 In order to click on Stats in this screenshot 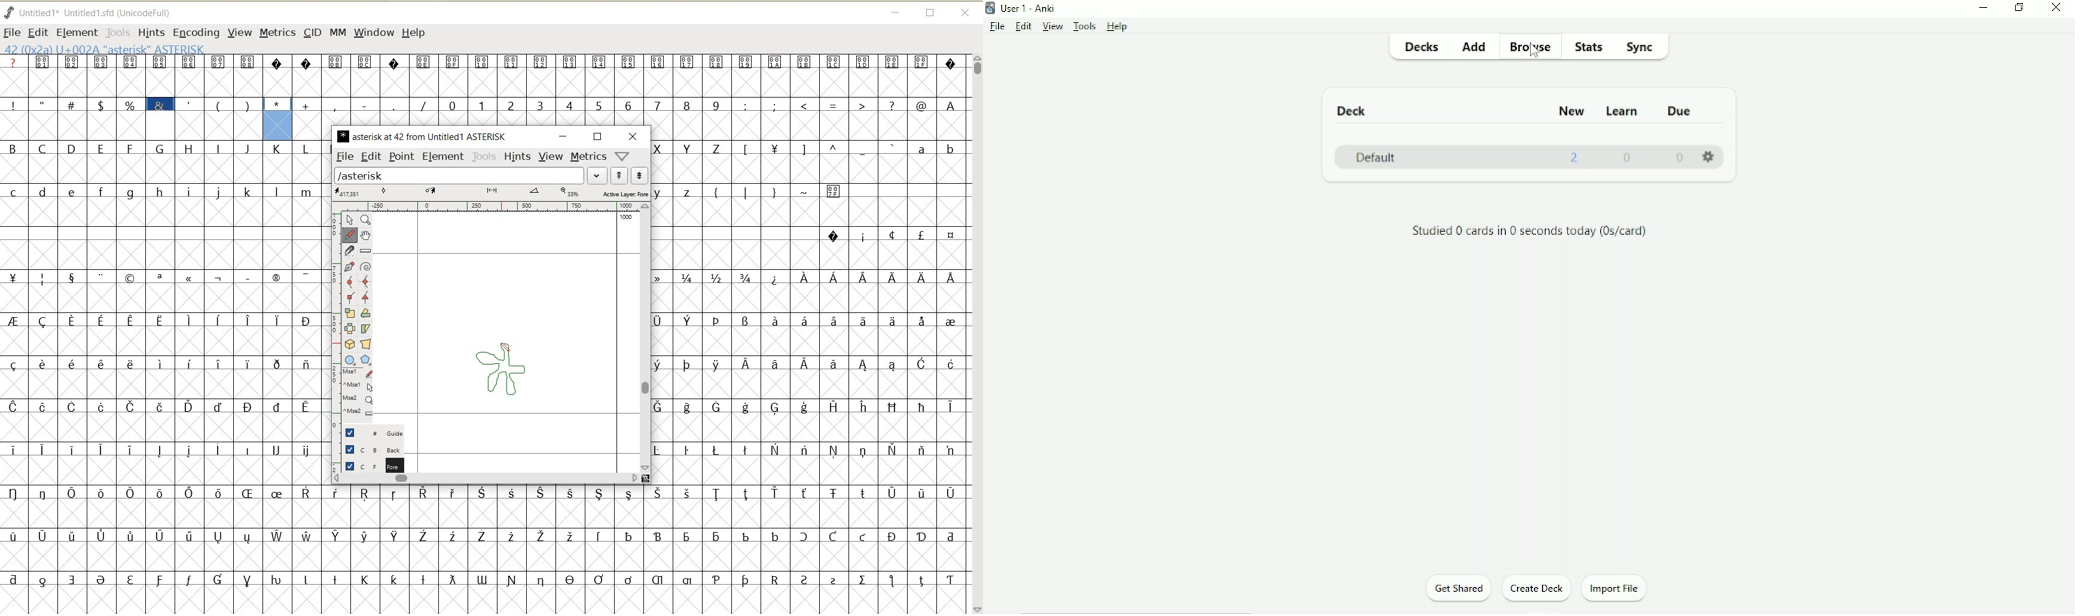, I will do `click(1588, 48)`.